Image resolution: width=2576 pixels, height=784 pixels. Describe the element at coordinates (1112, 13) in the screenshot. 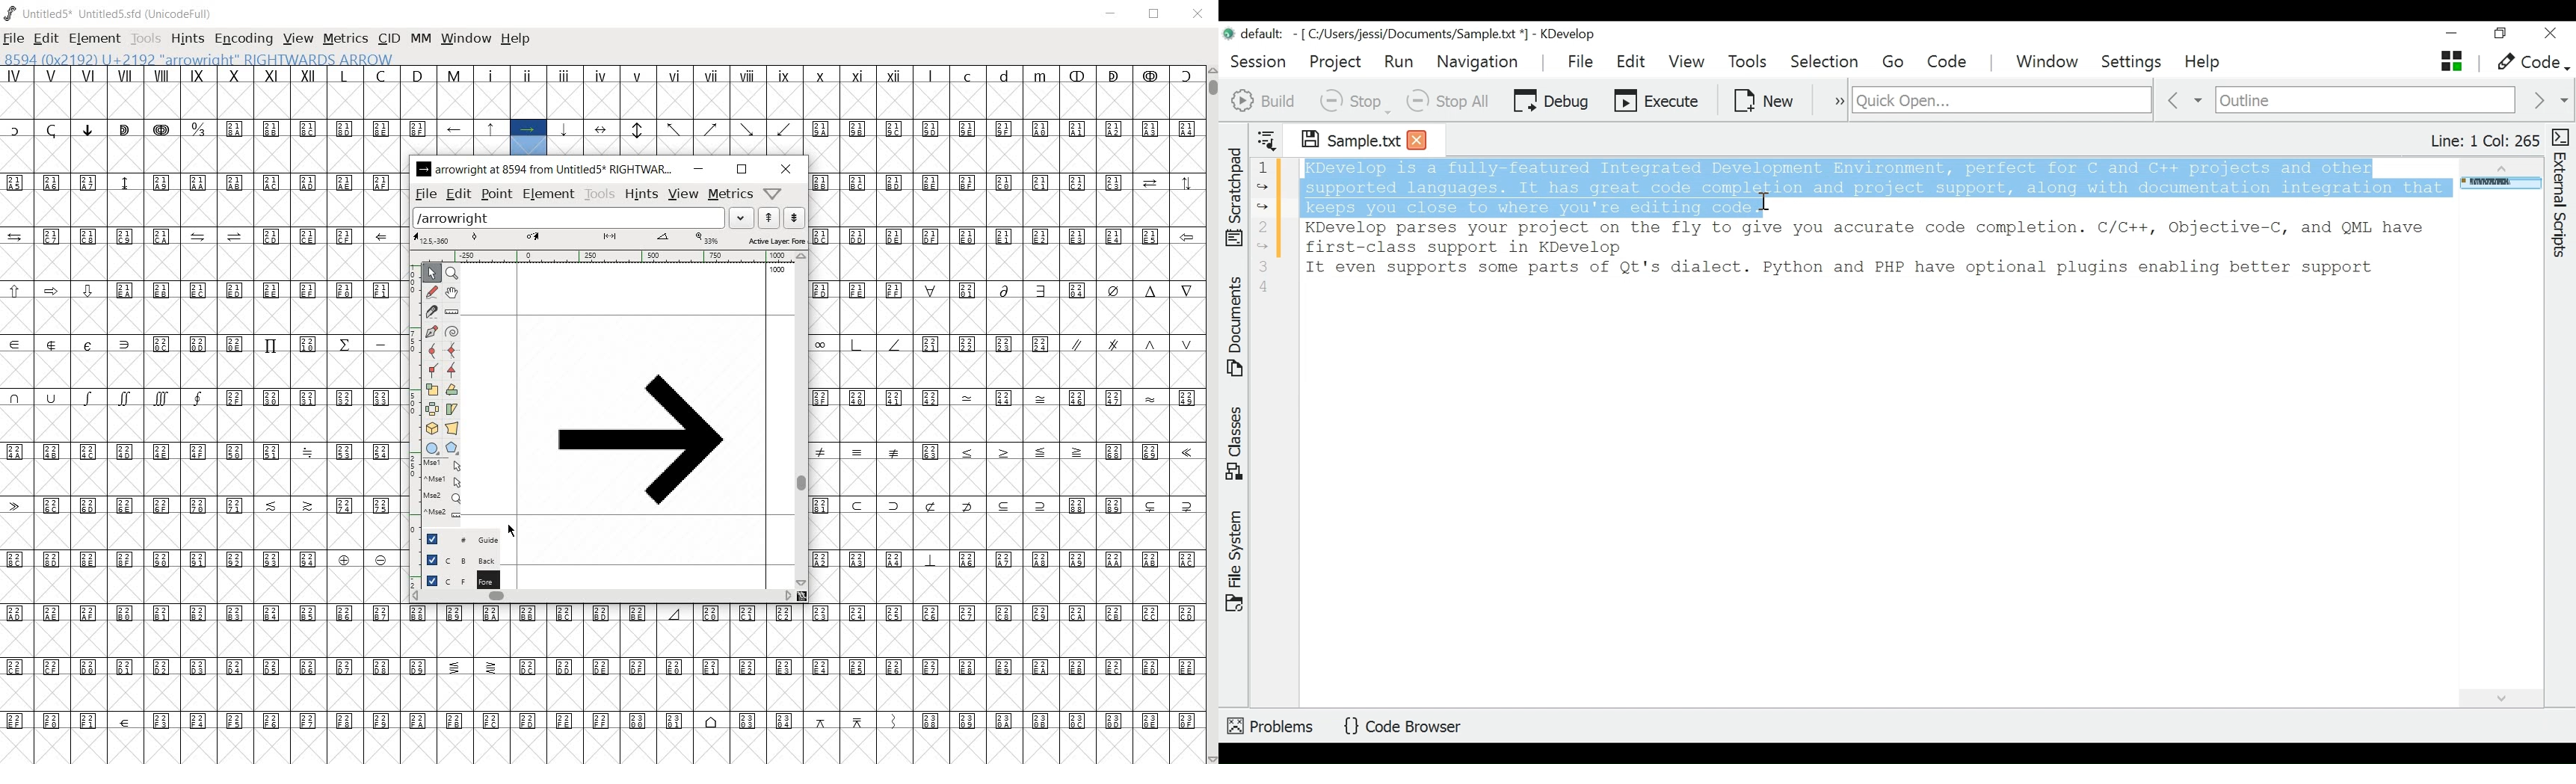

I see `MINIMIZE` at that location.